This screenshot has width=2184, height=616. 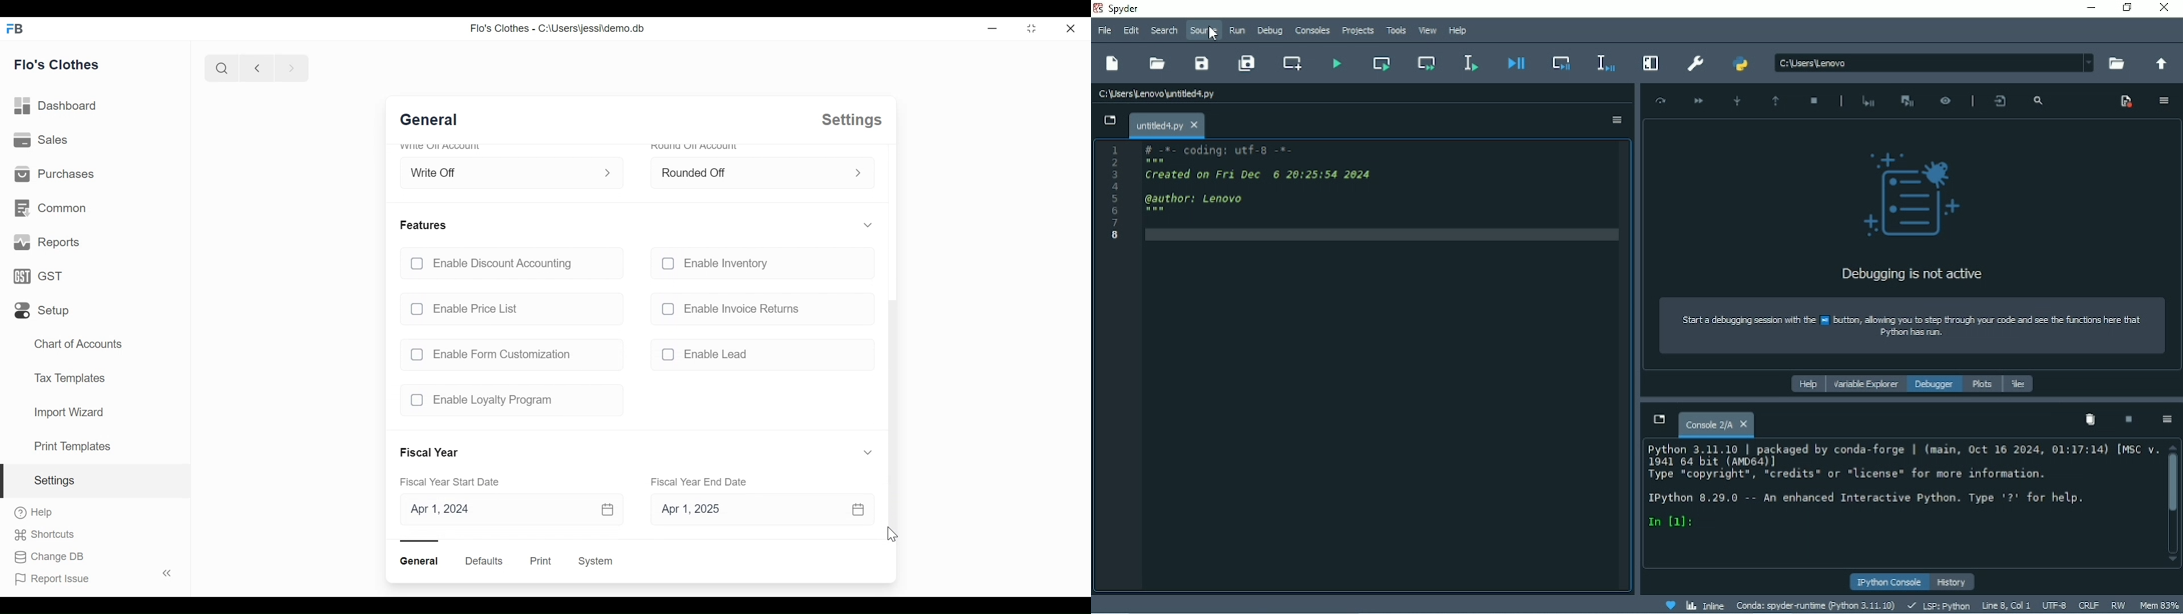 What do you see at coordinates (1472, 64) in the screenshot?
I see `Run selection or current file` at bounding box center [1472, 64].